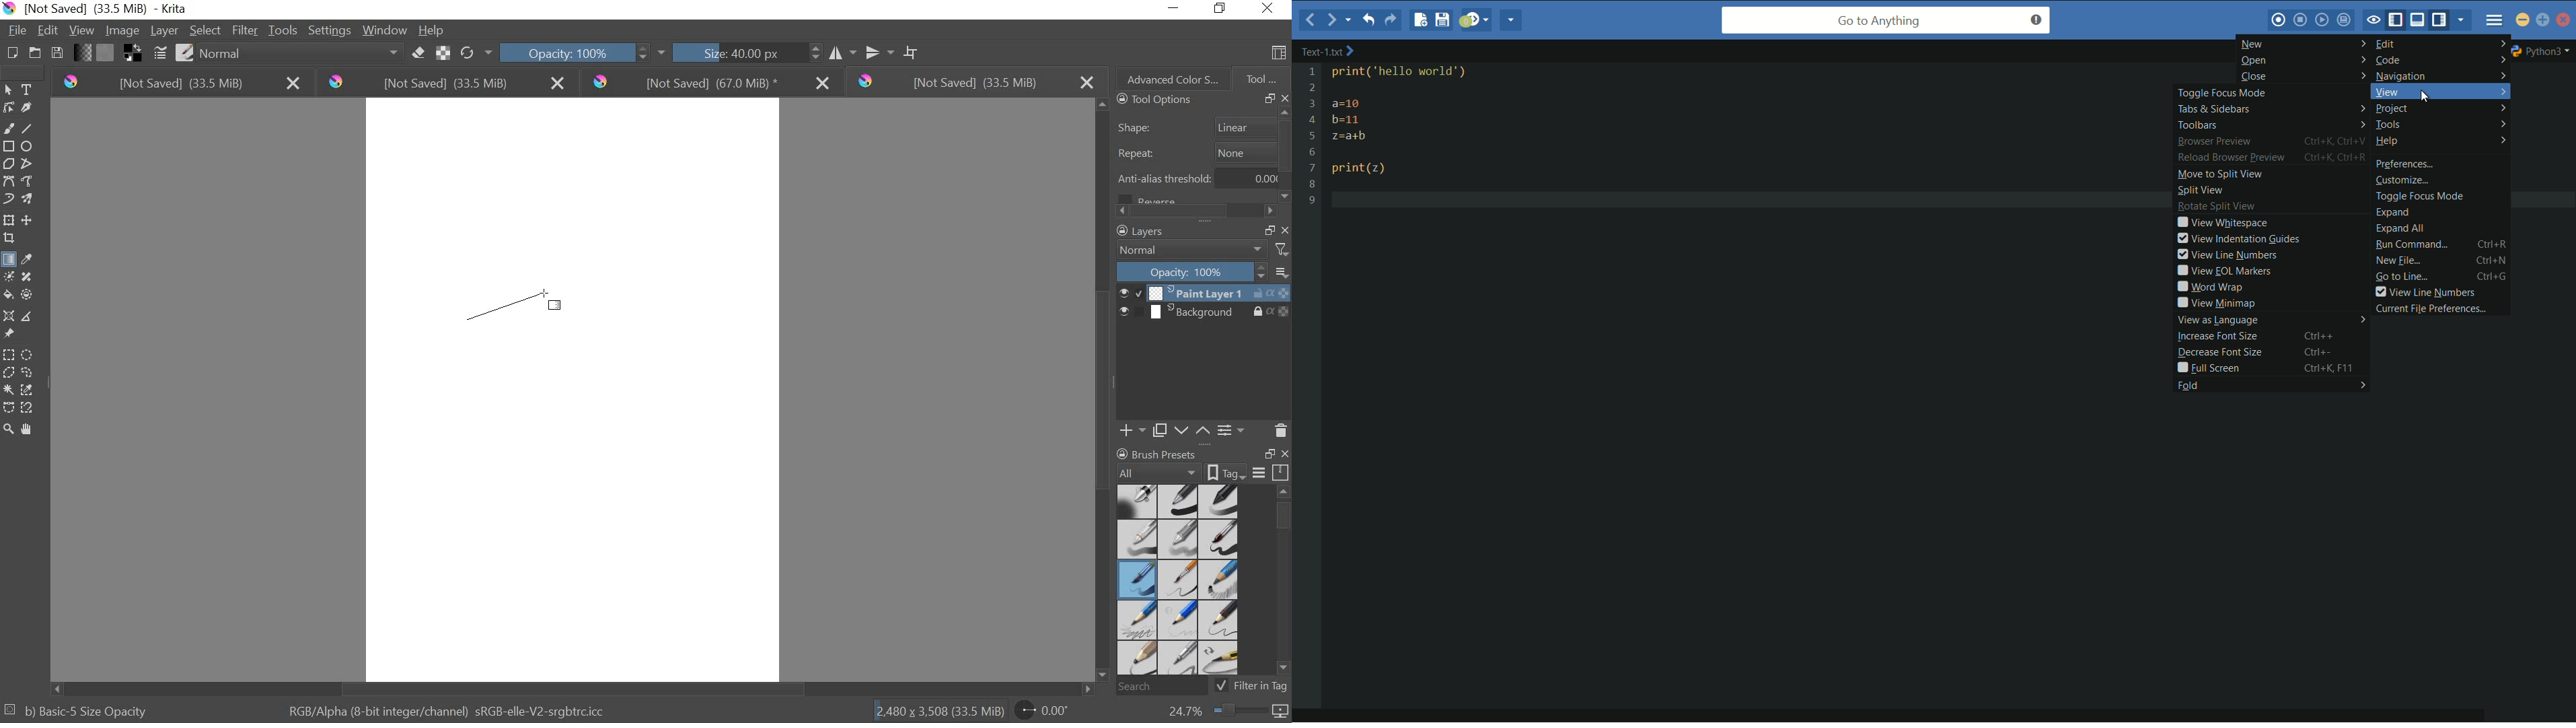 Image resolution: width=2576 pixels, height=728 pixels. What do you see at coordinates (205, 30) in the screenshot?
I see `SELECT` at bounding box center [205, 30].